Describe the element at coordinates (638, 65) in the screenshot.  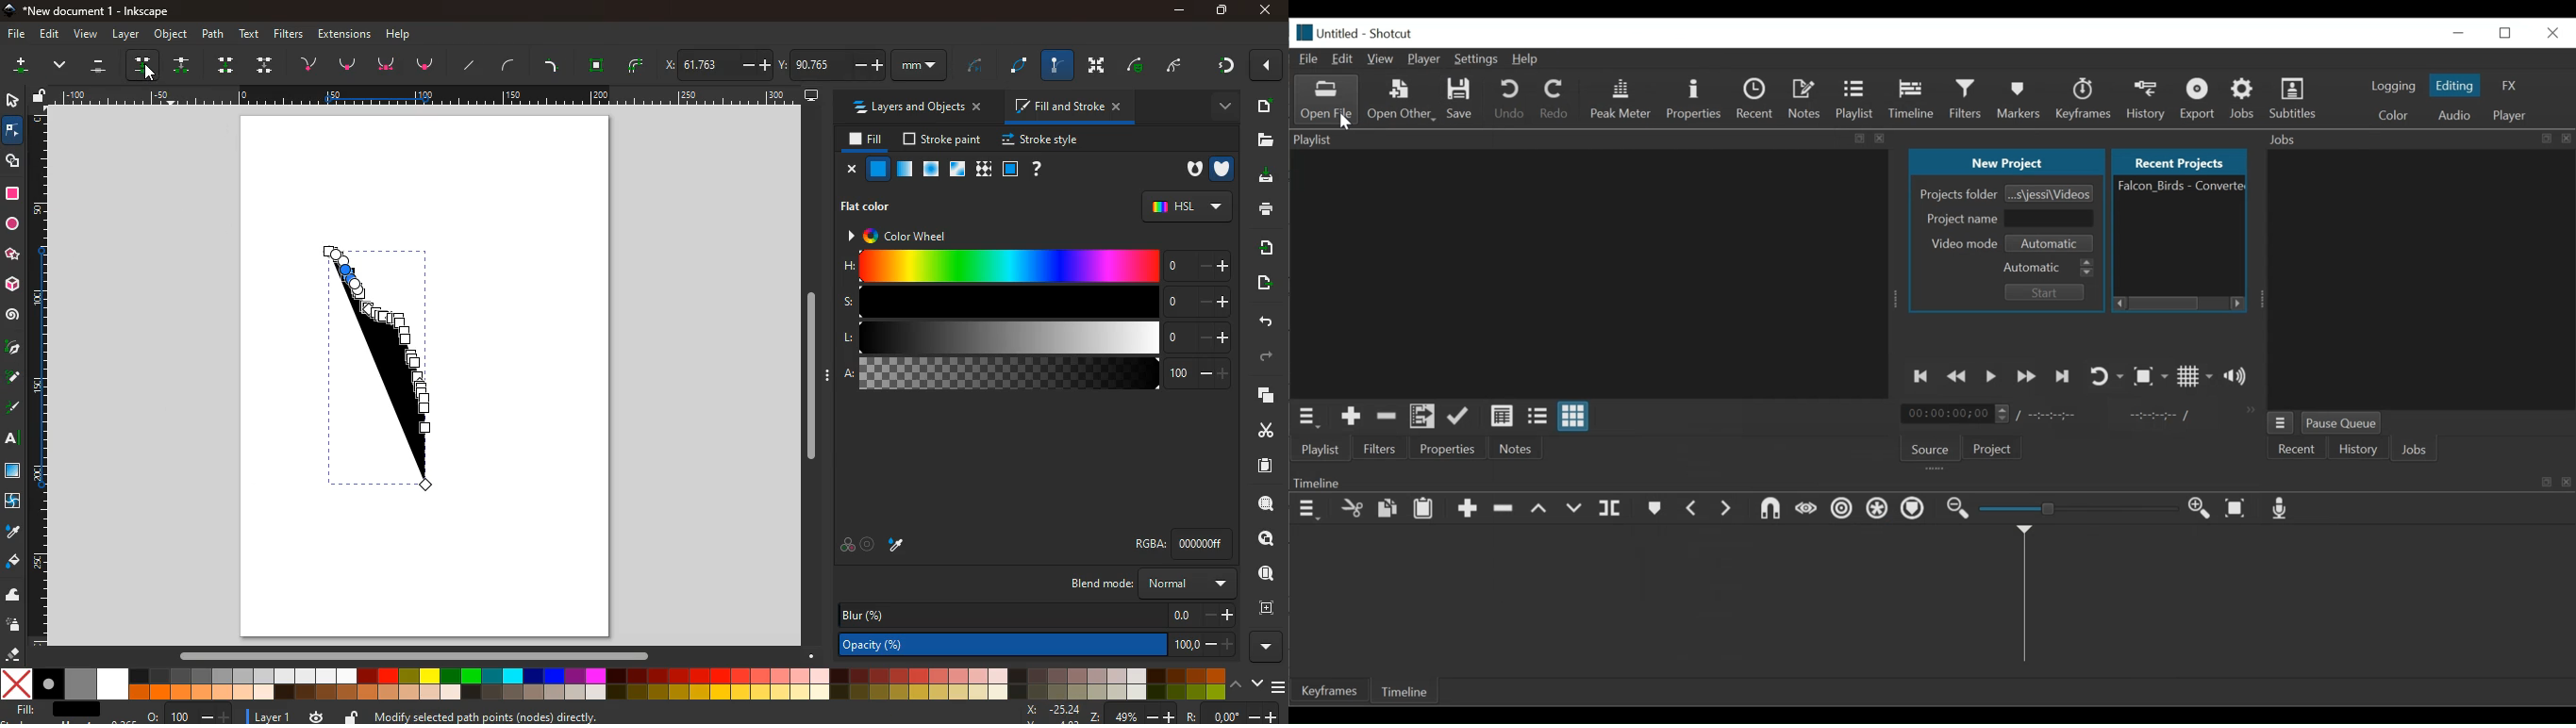
I see `ropes` at that location.